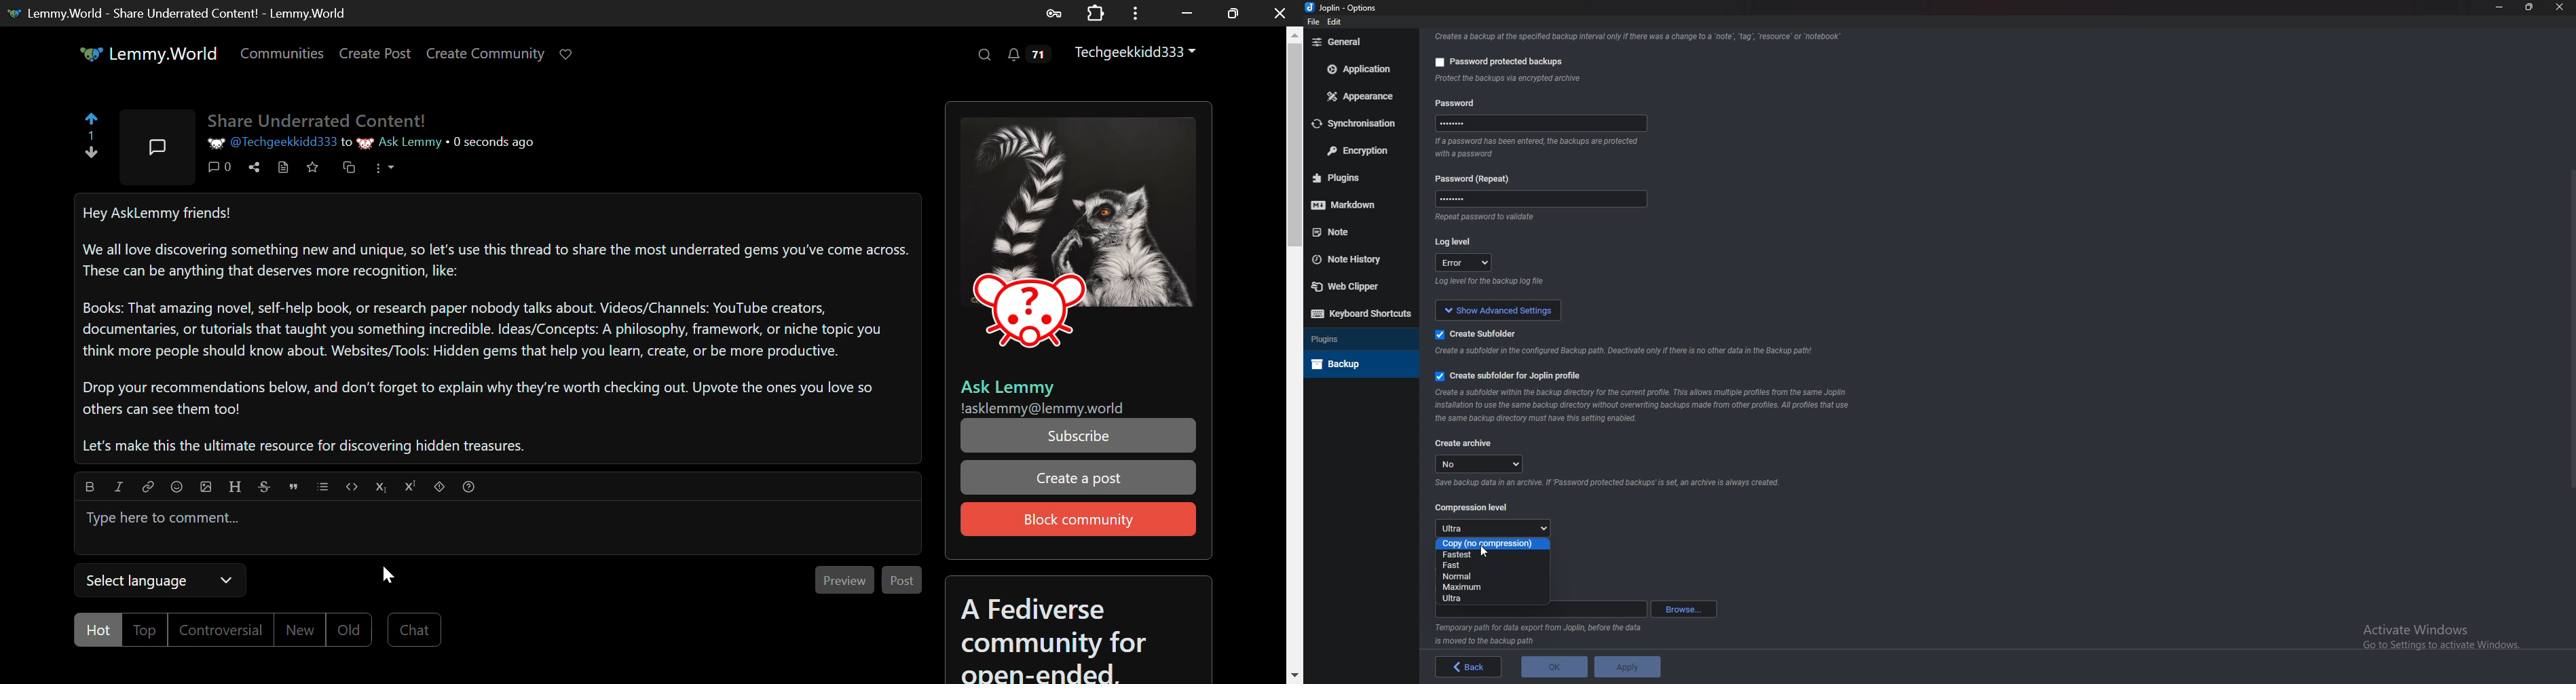 This screenshot has height=700, width=2576. I want to click on info, so click(1540, 148).